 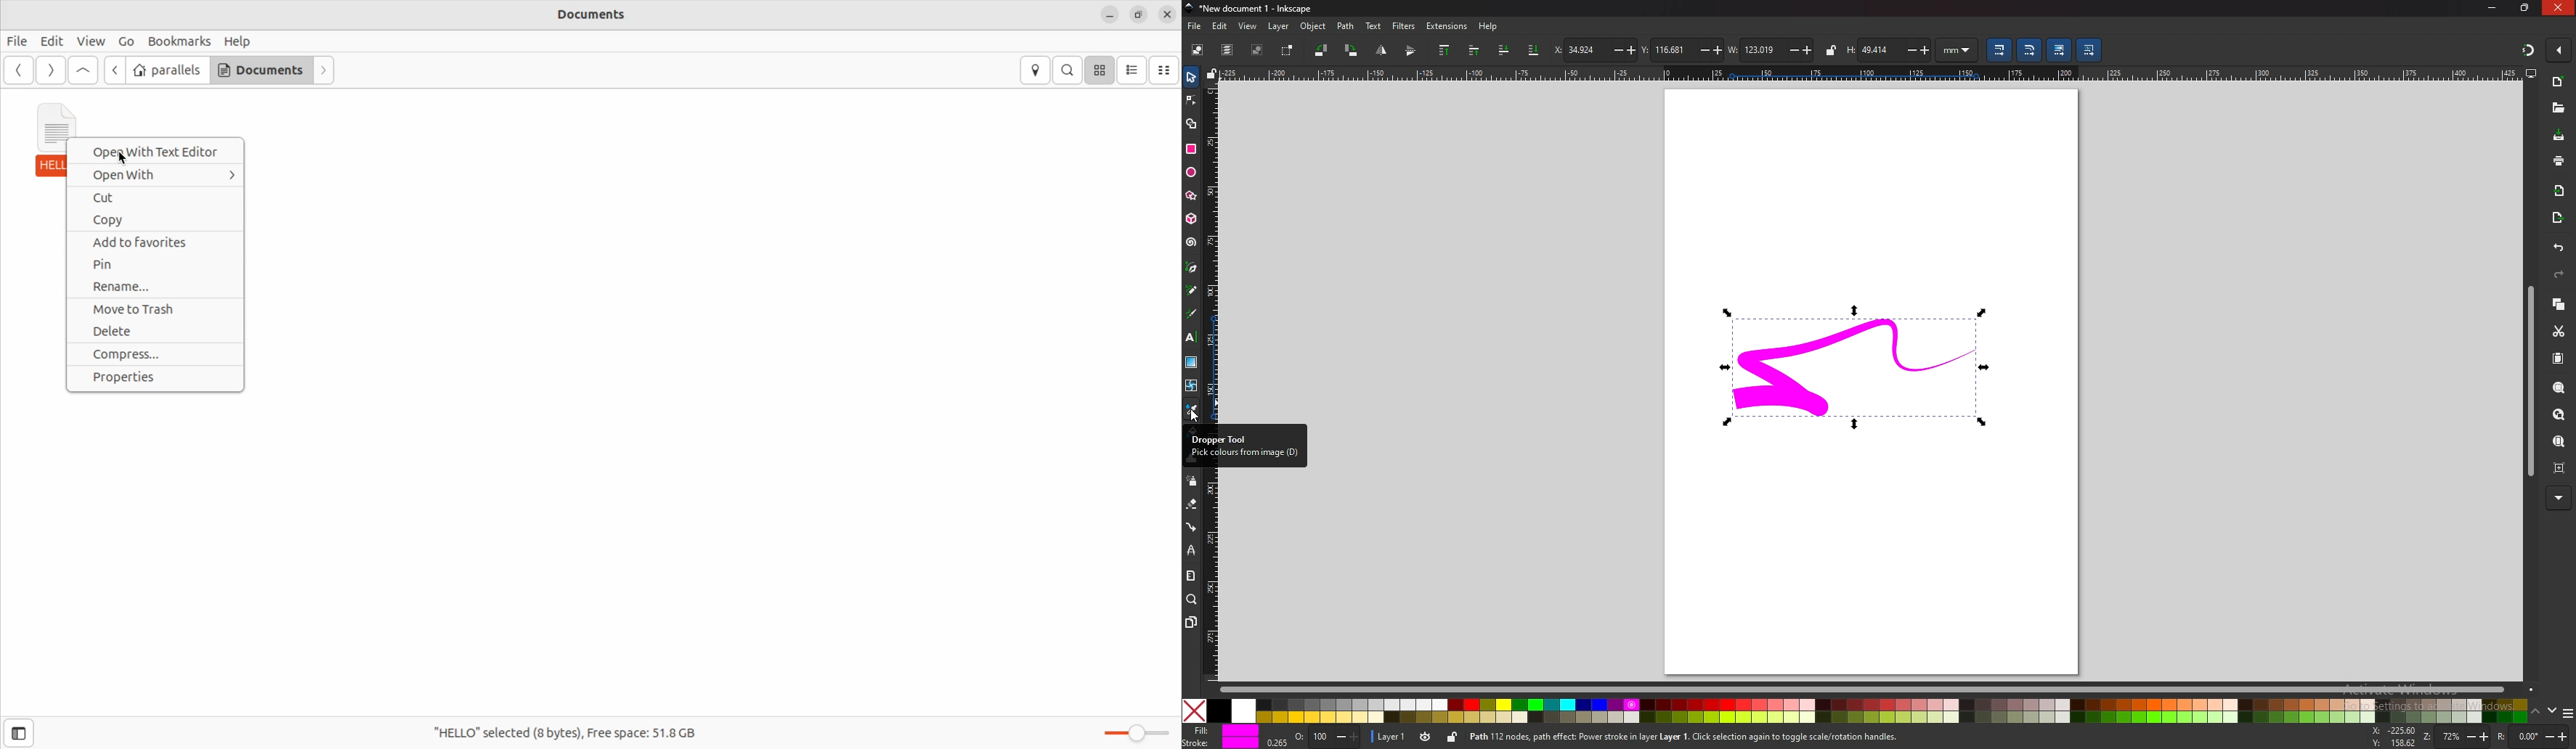 I want to click on Move to Trash, so click(x=149, y=310).